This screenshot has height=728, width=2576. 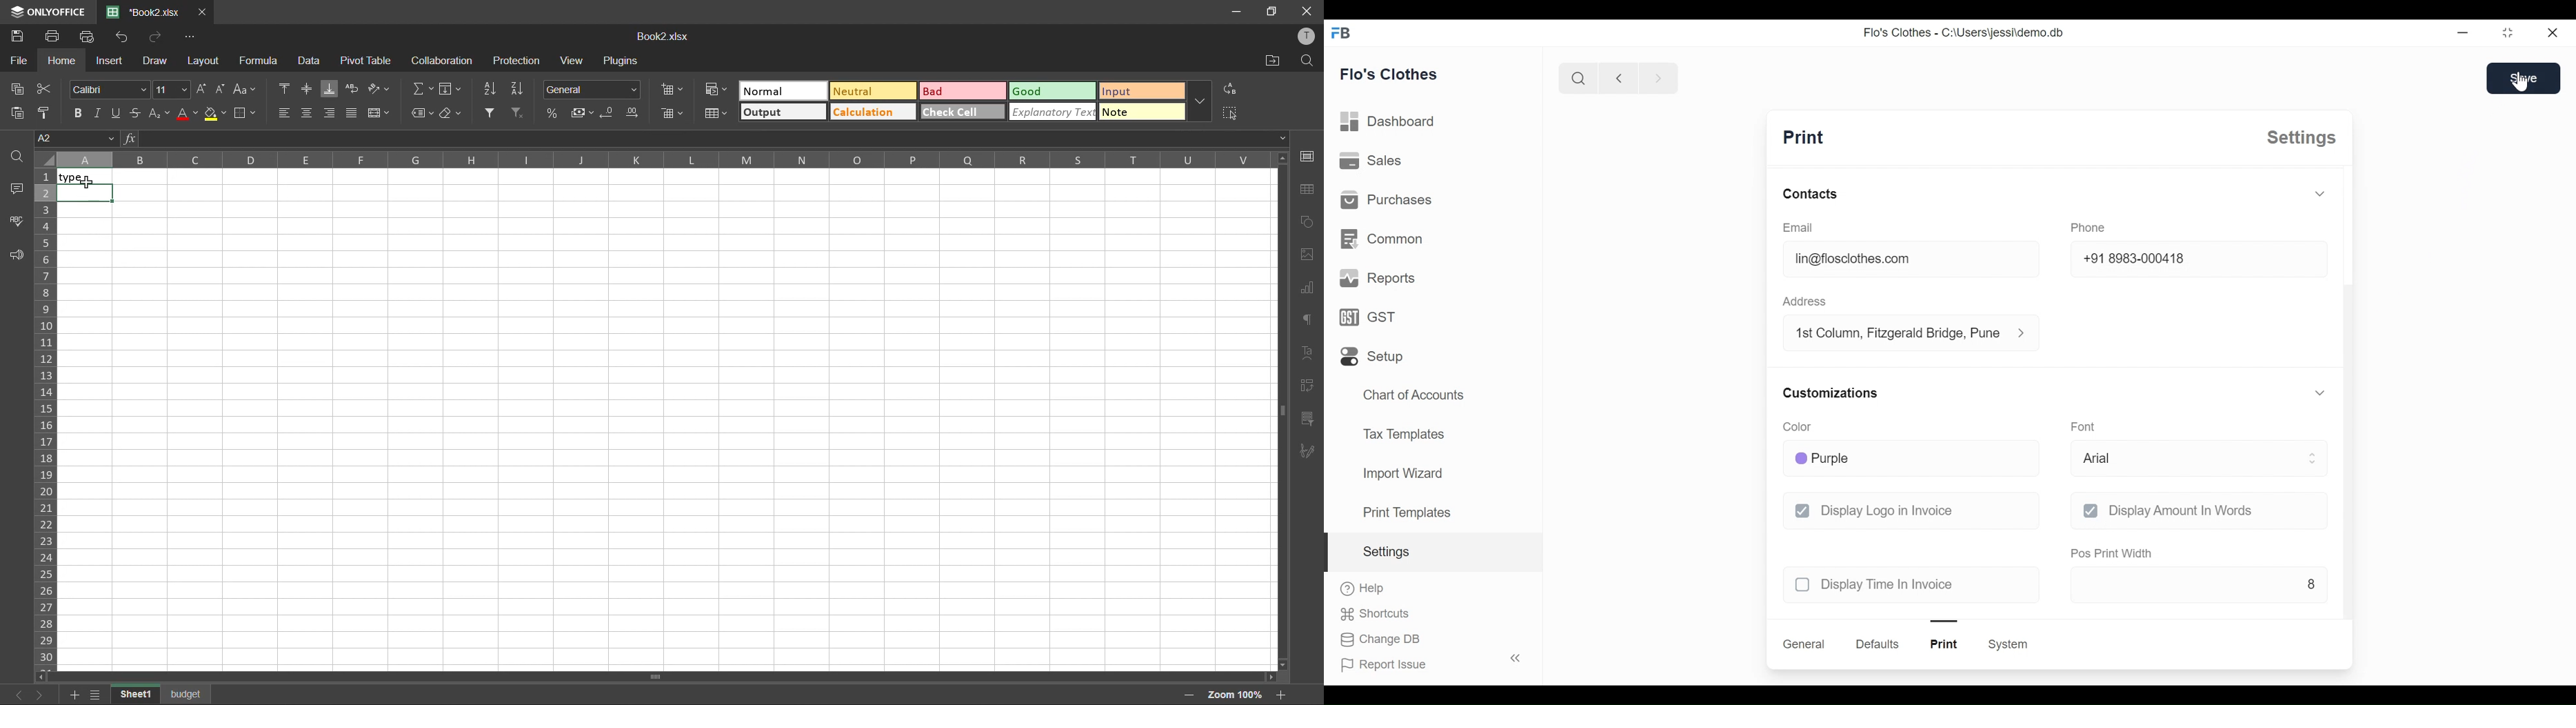 I want to click on format as table , so click(x=717, y=114).